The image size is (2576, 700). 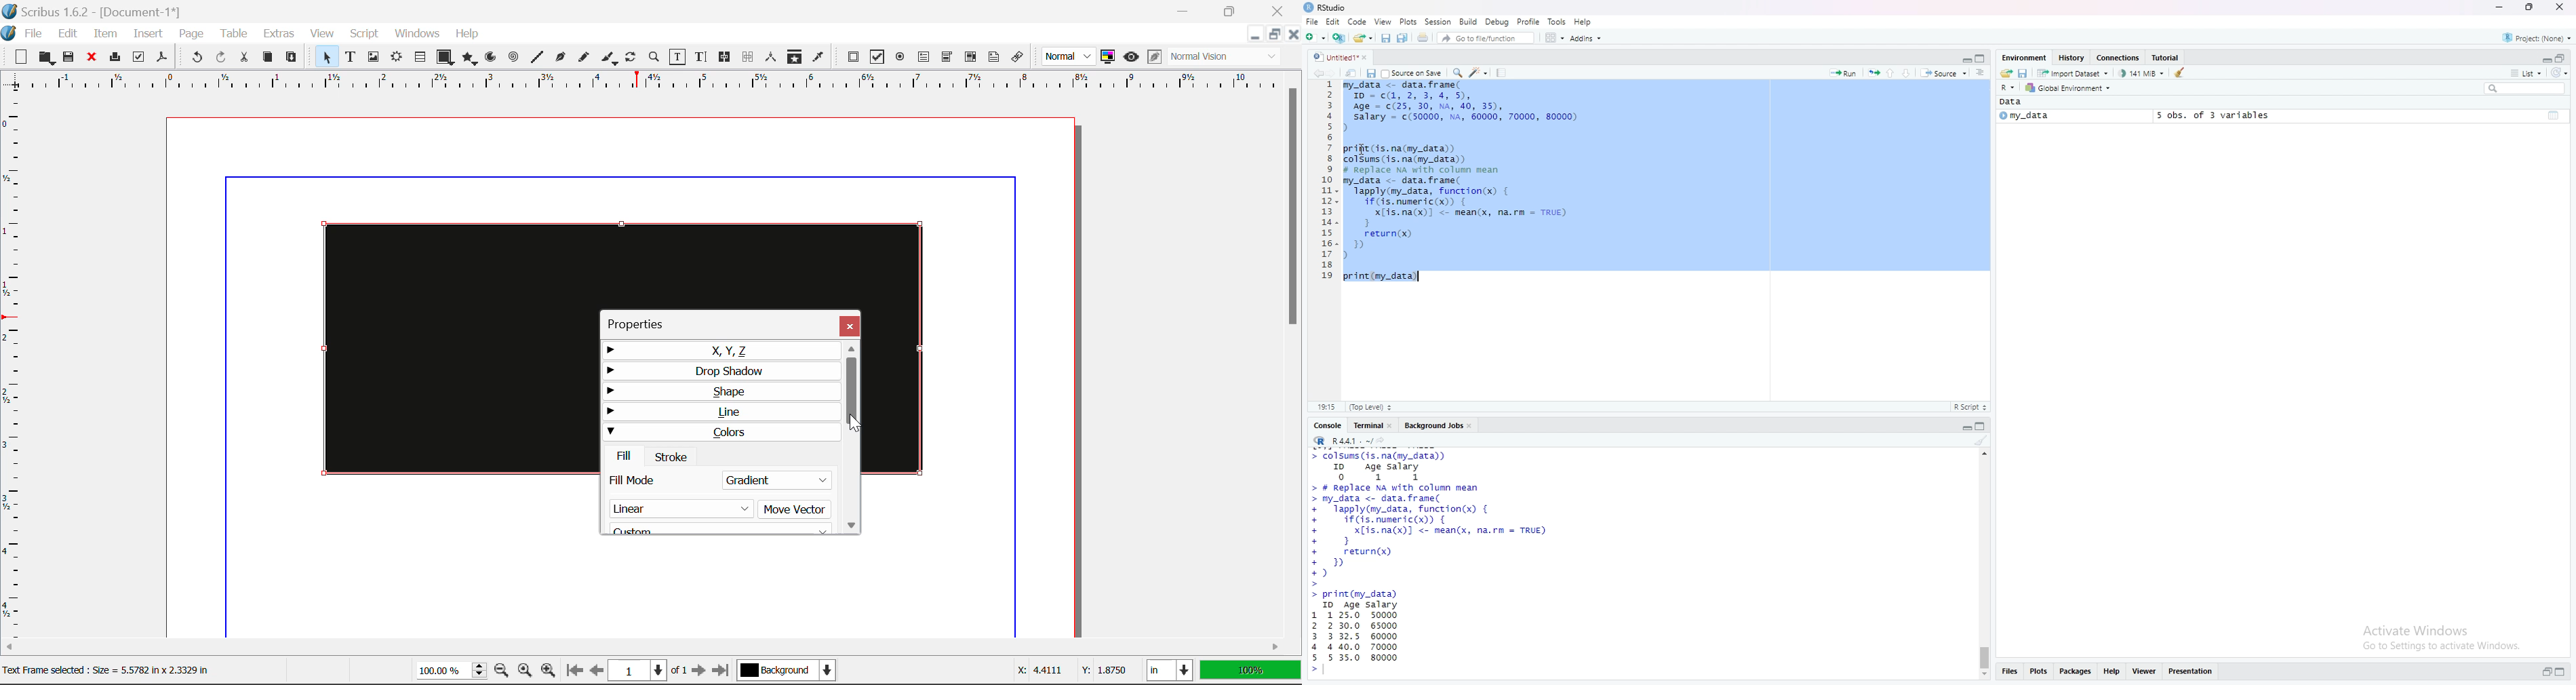 What do you see at coordinates (876, 57) in the screenshot?
I see `PDF Checkbox` at bounding box center [876, 57].